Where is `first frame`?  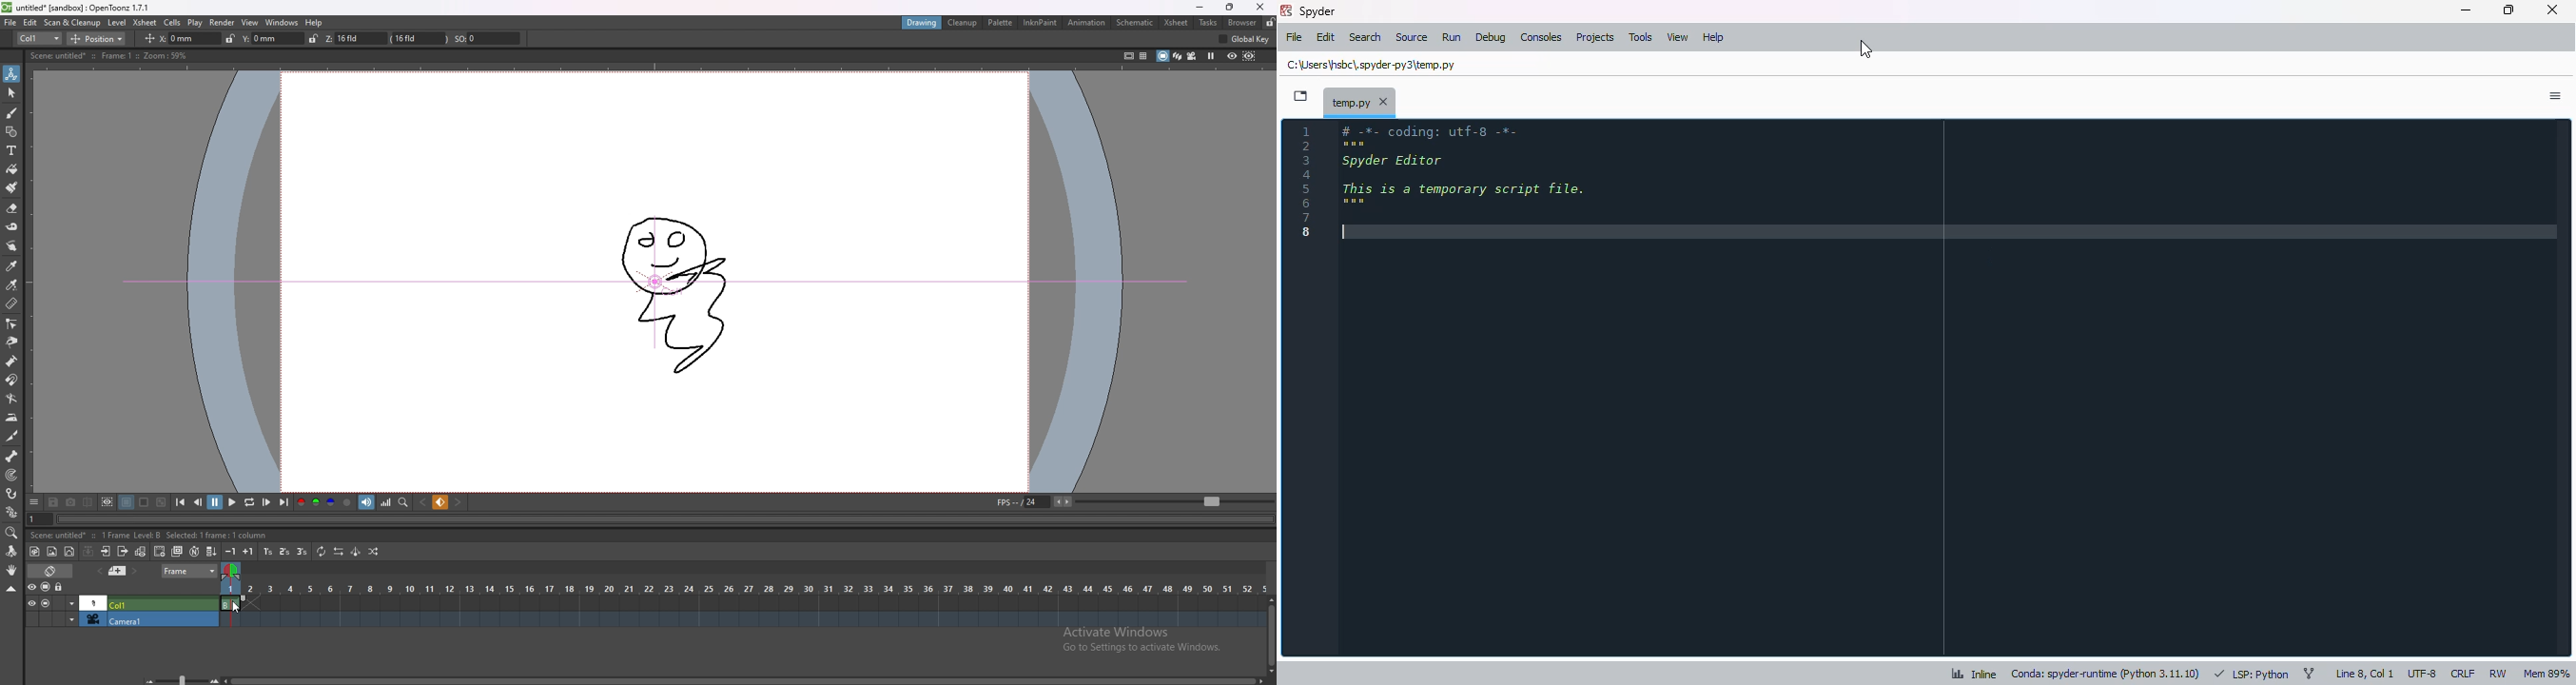
first frame is located at coordinates (182, 503).